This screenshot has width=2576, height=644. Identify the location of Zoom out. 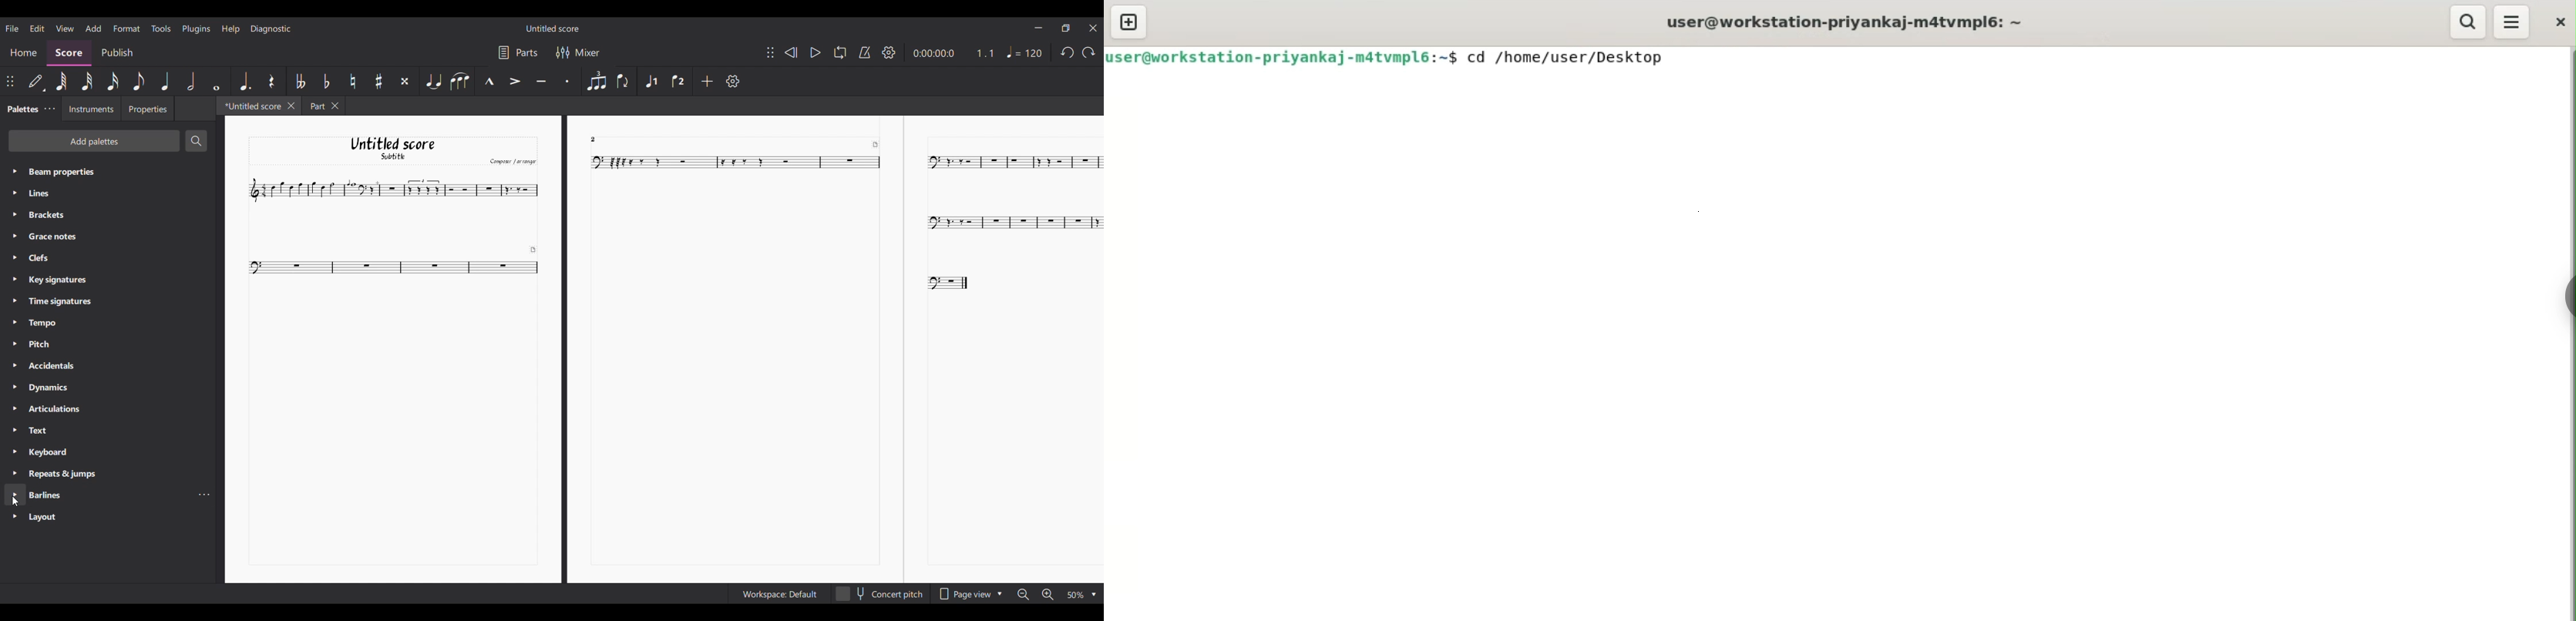
(1023, 595).